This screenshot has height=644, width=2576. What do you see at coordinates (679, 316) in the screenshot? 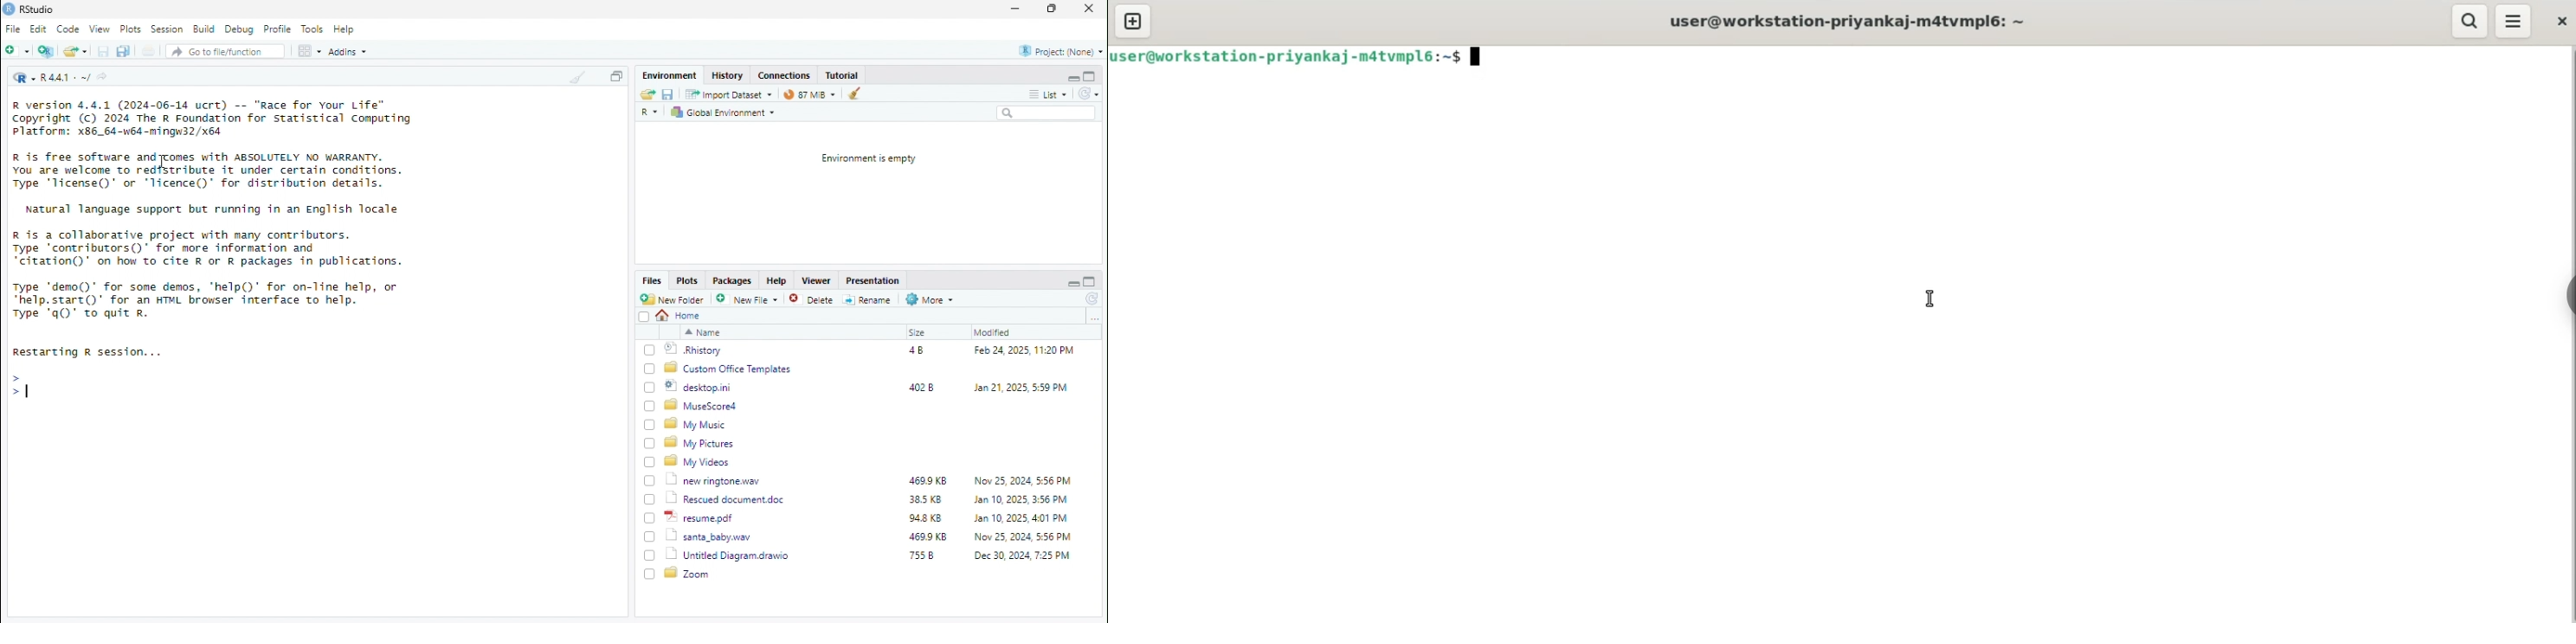
I see `home` at bounding box center [679, 316].